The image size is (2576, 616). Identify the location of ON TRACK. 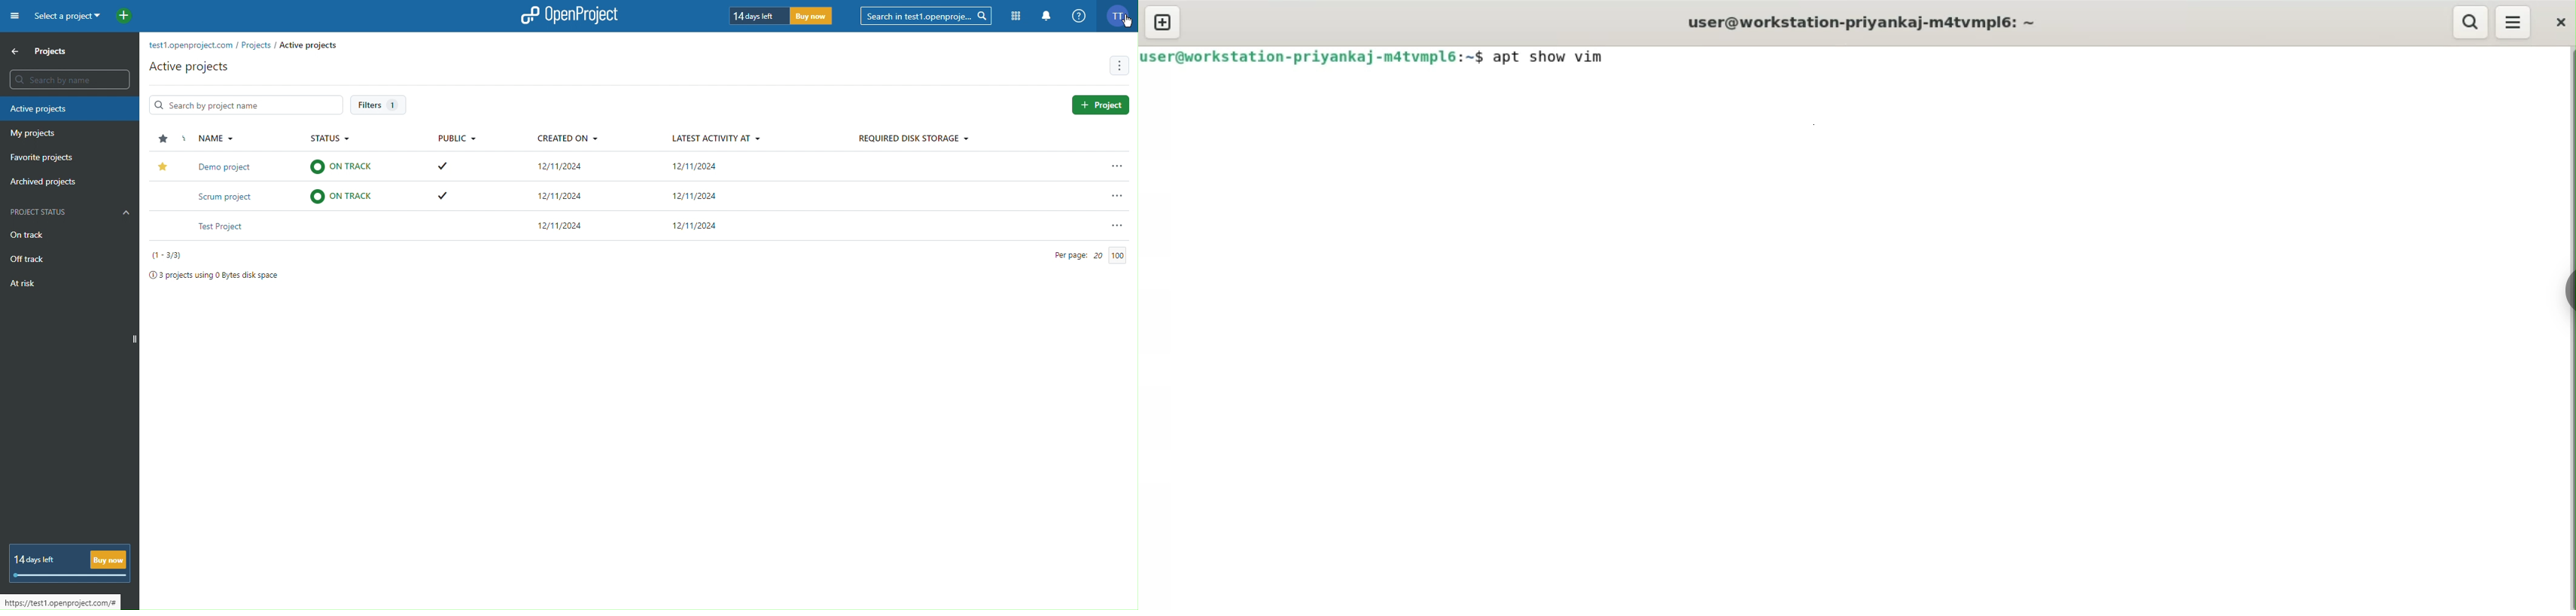
(345, 196).